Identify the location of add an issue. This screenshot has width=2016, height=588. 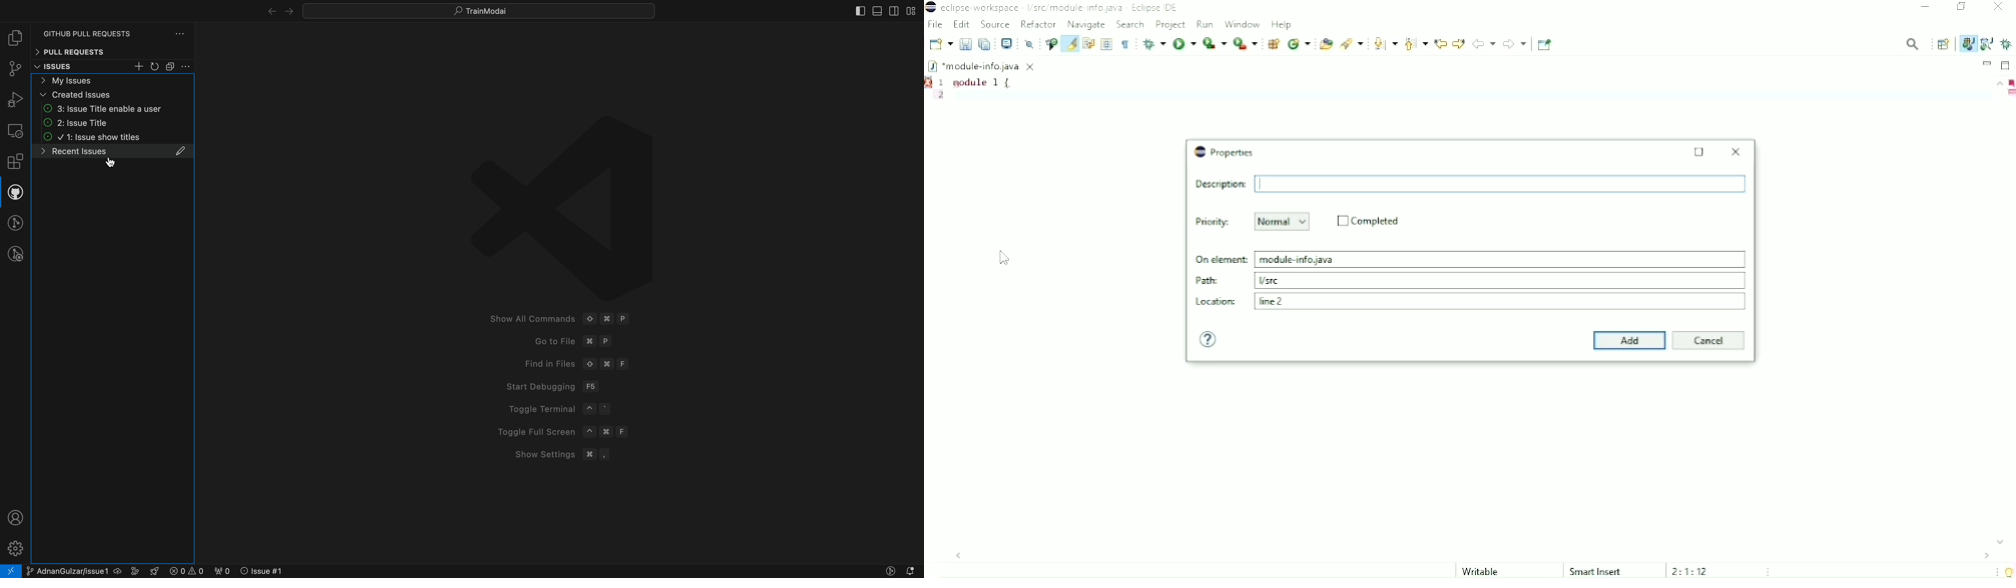
(140, 66).